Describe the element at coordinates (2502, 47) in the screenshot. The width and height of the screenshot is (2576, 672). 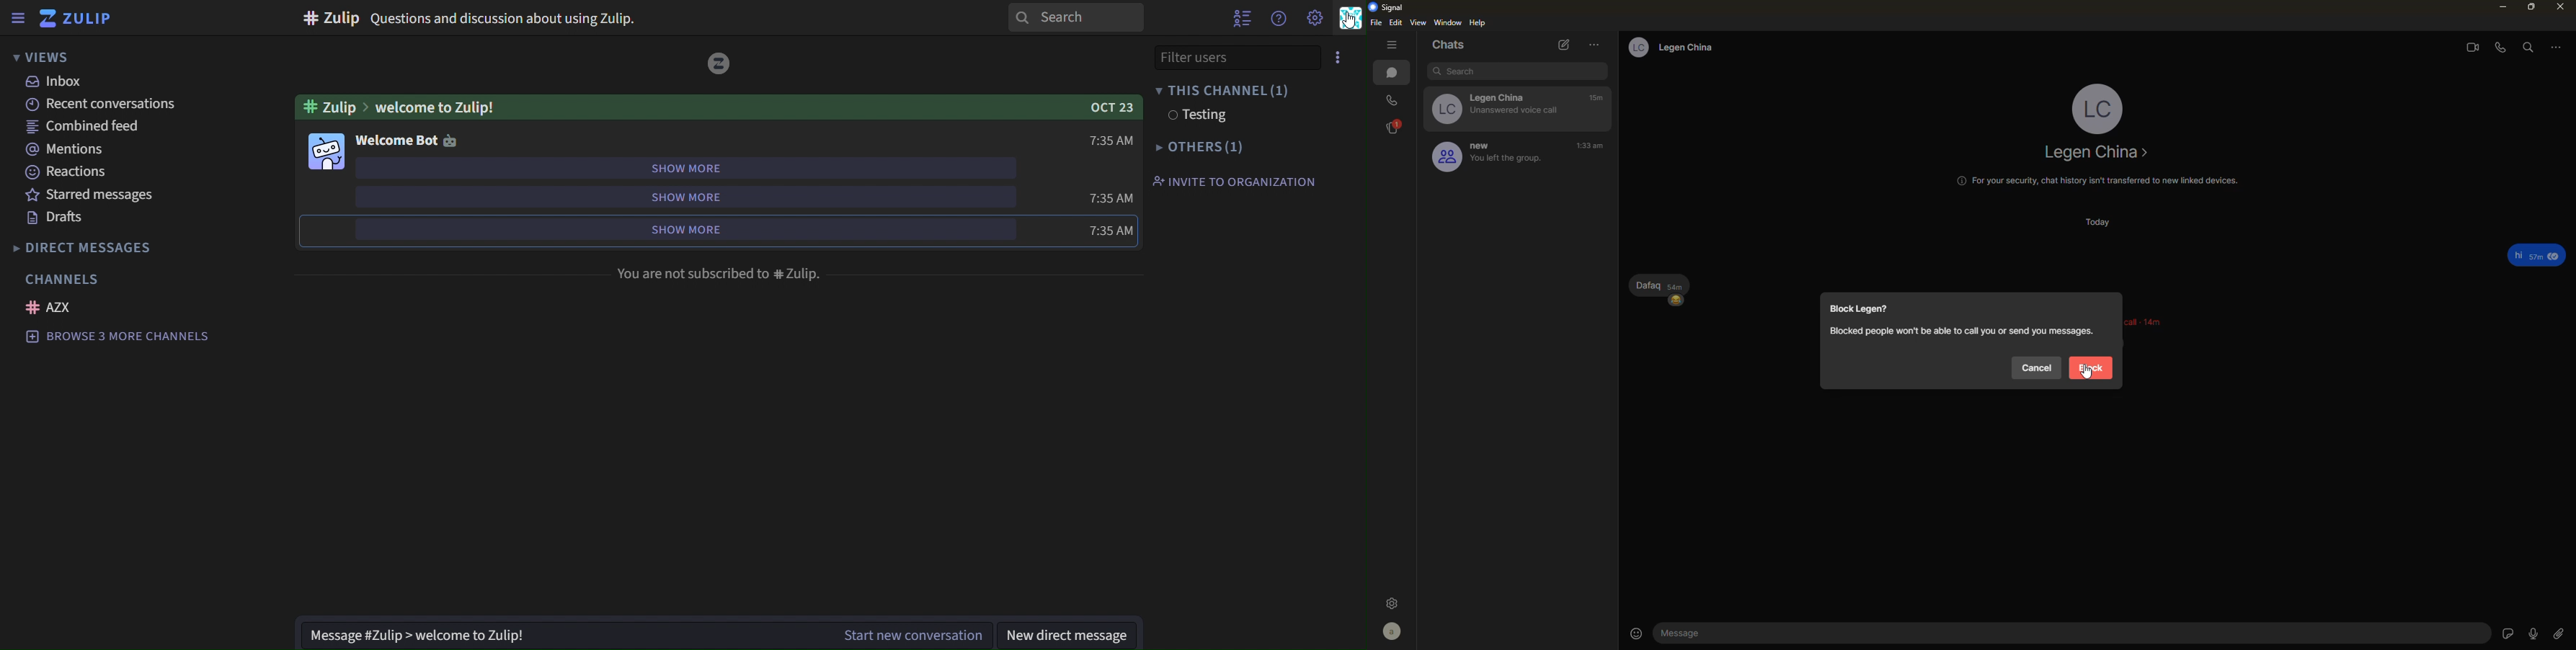
I see `voice call` at that location.